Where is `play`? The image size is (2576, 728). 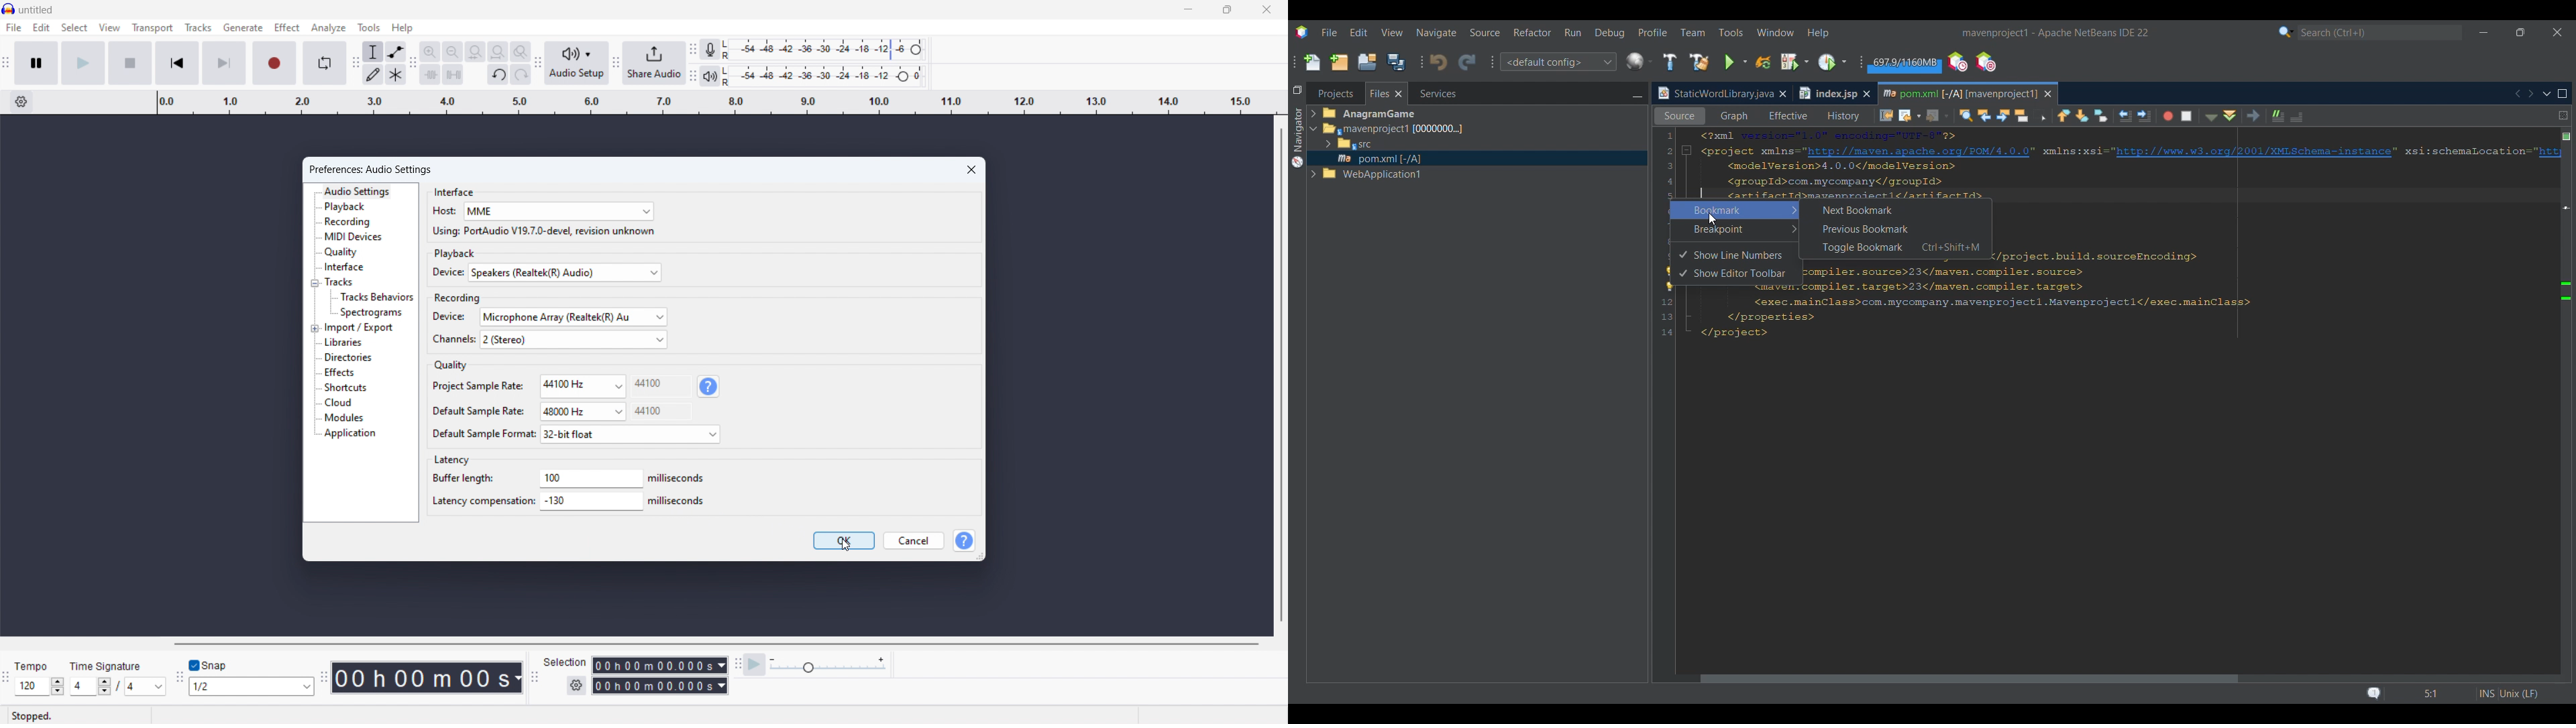
play is located at coordinates (83, 62).